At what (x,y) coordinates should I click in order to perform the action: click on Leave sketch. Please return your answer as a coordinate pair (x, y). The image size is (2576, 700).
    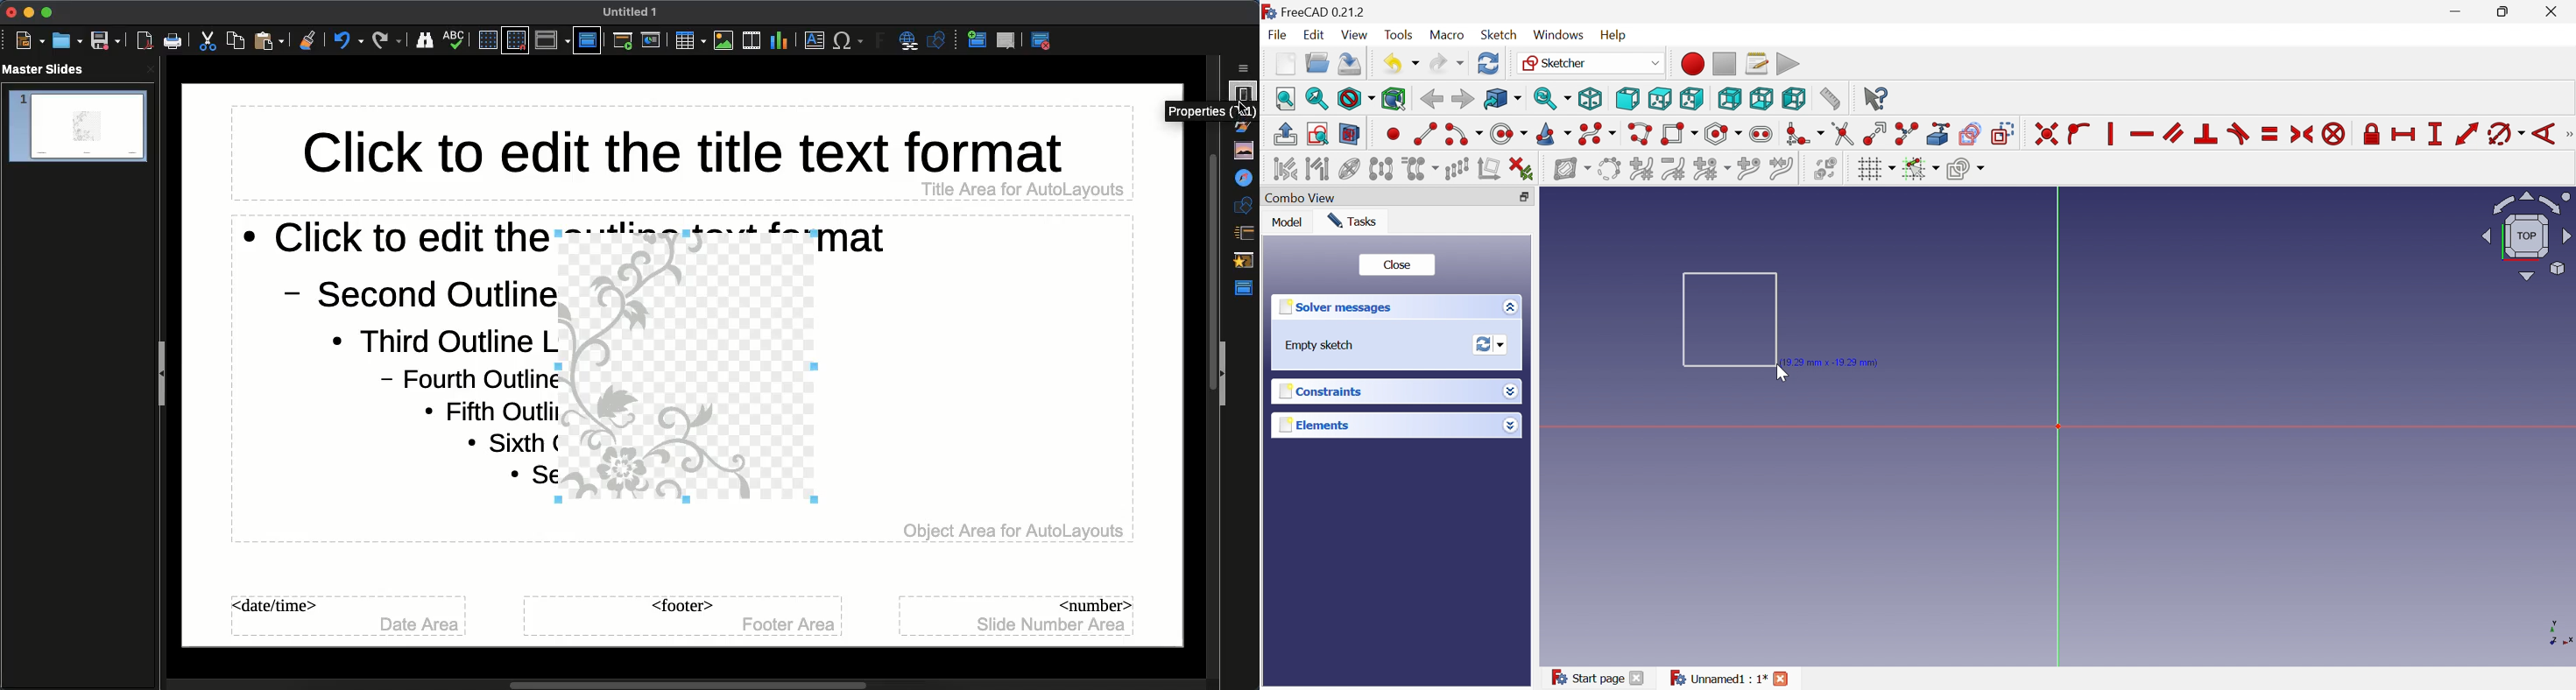
    Looking at the image, I should click on (1284, 134).